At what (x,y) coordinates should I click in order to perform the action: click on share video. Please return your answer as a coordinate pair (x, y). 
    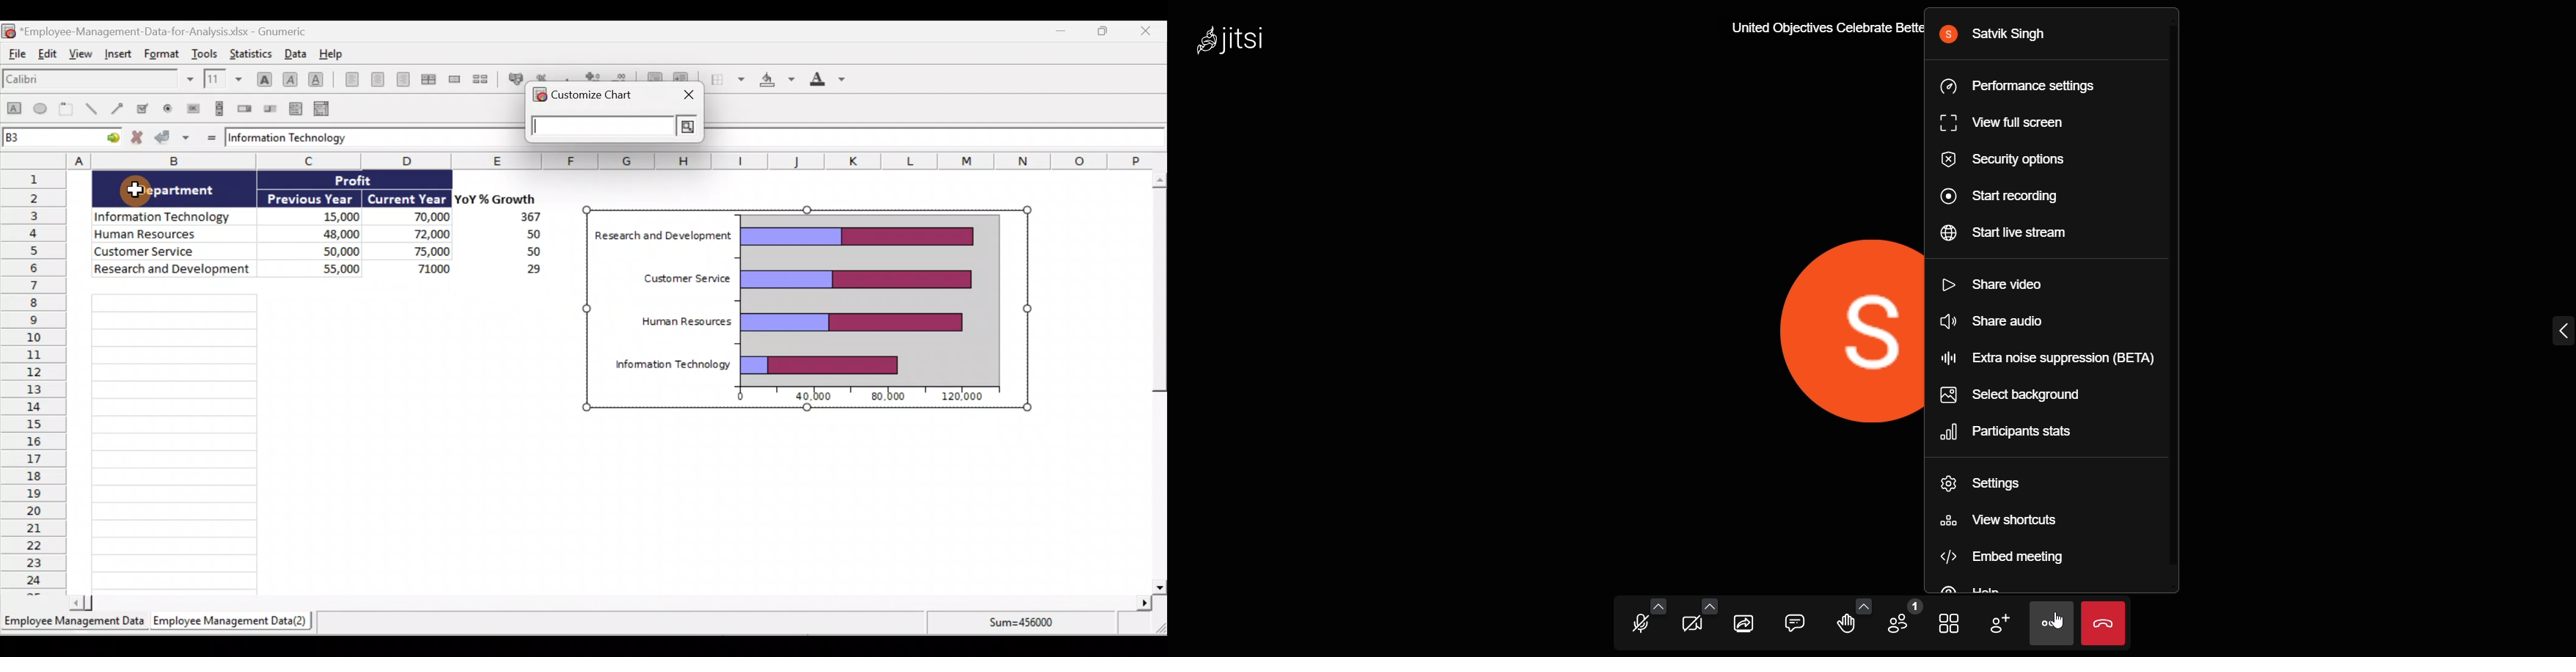
    Looking at the image, I should click on (1999, 320).